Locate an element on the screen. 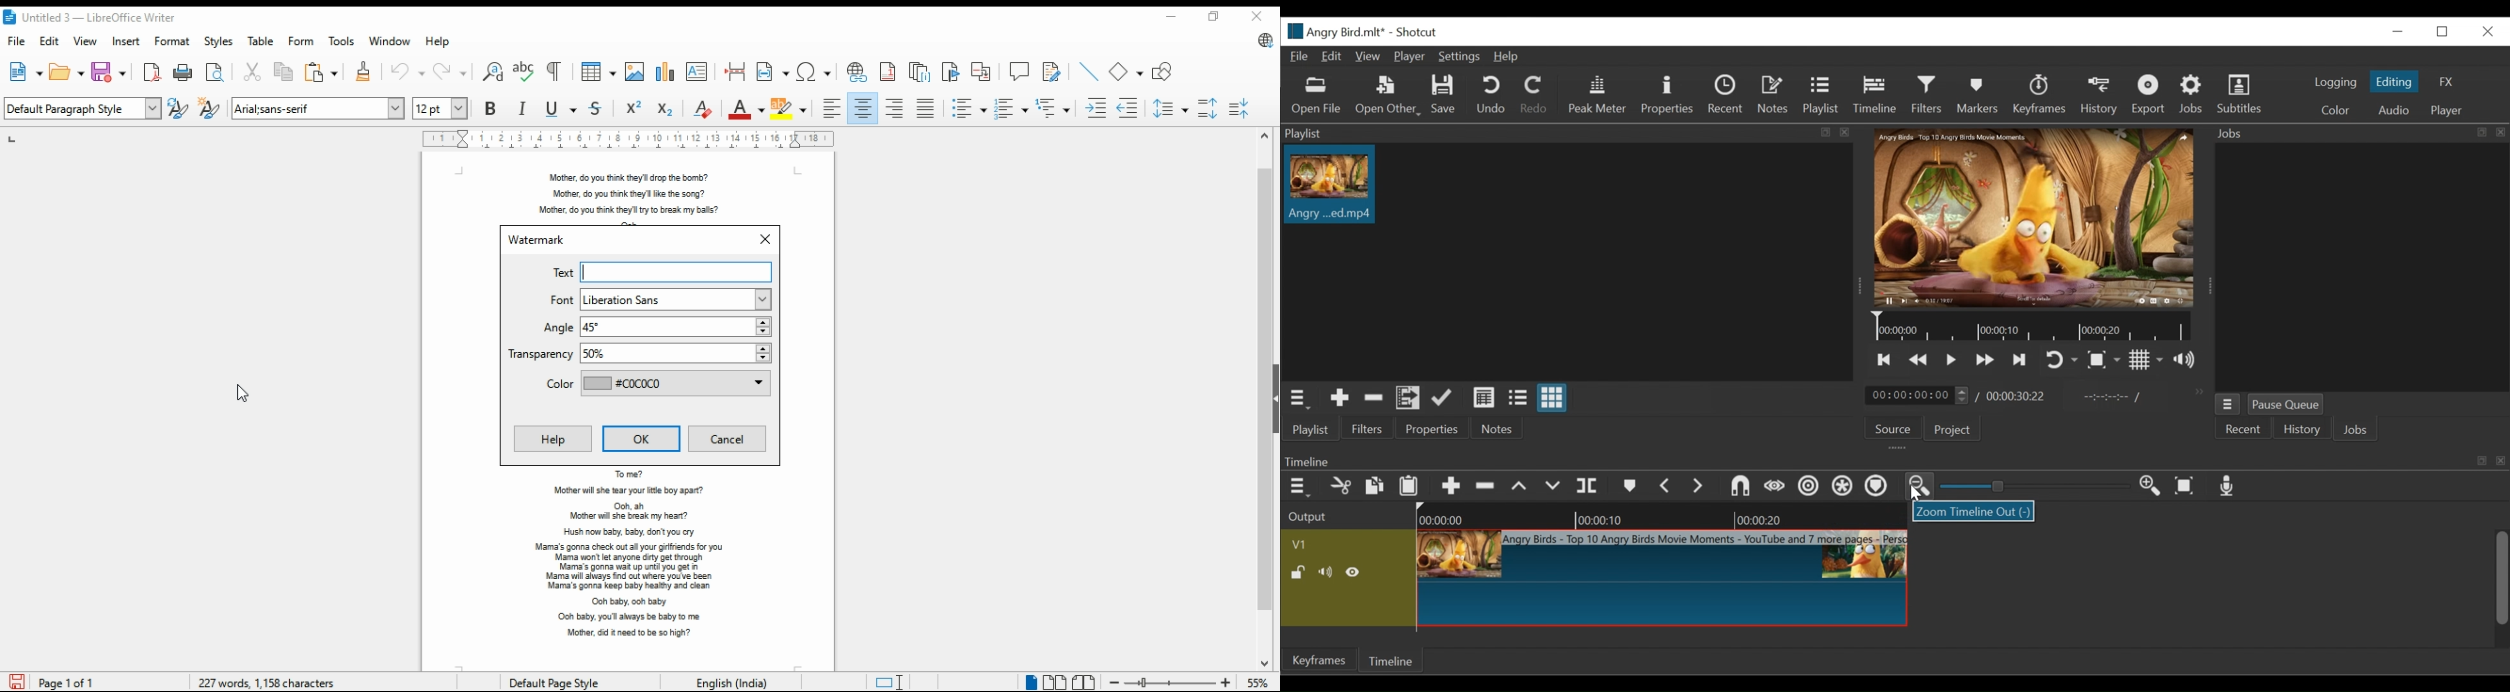 The image size is (2520, 700). Remove cut is located at coordinates (1374, 399).